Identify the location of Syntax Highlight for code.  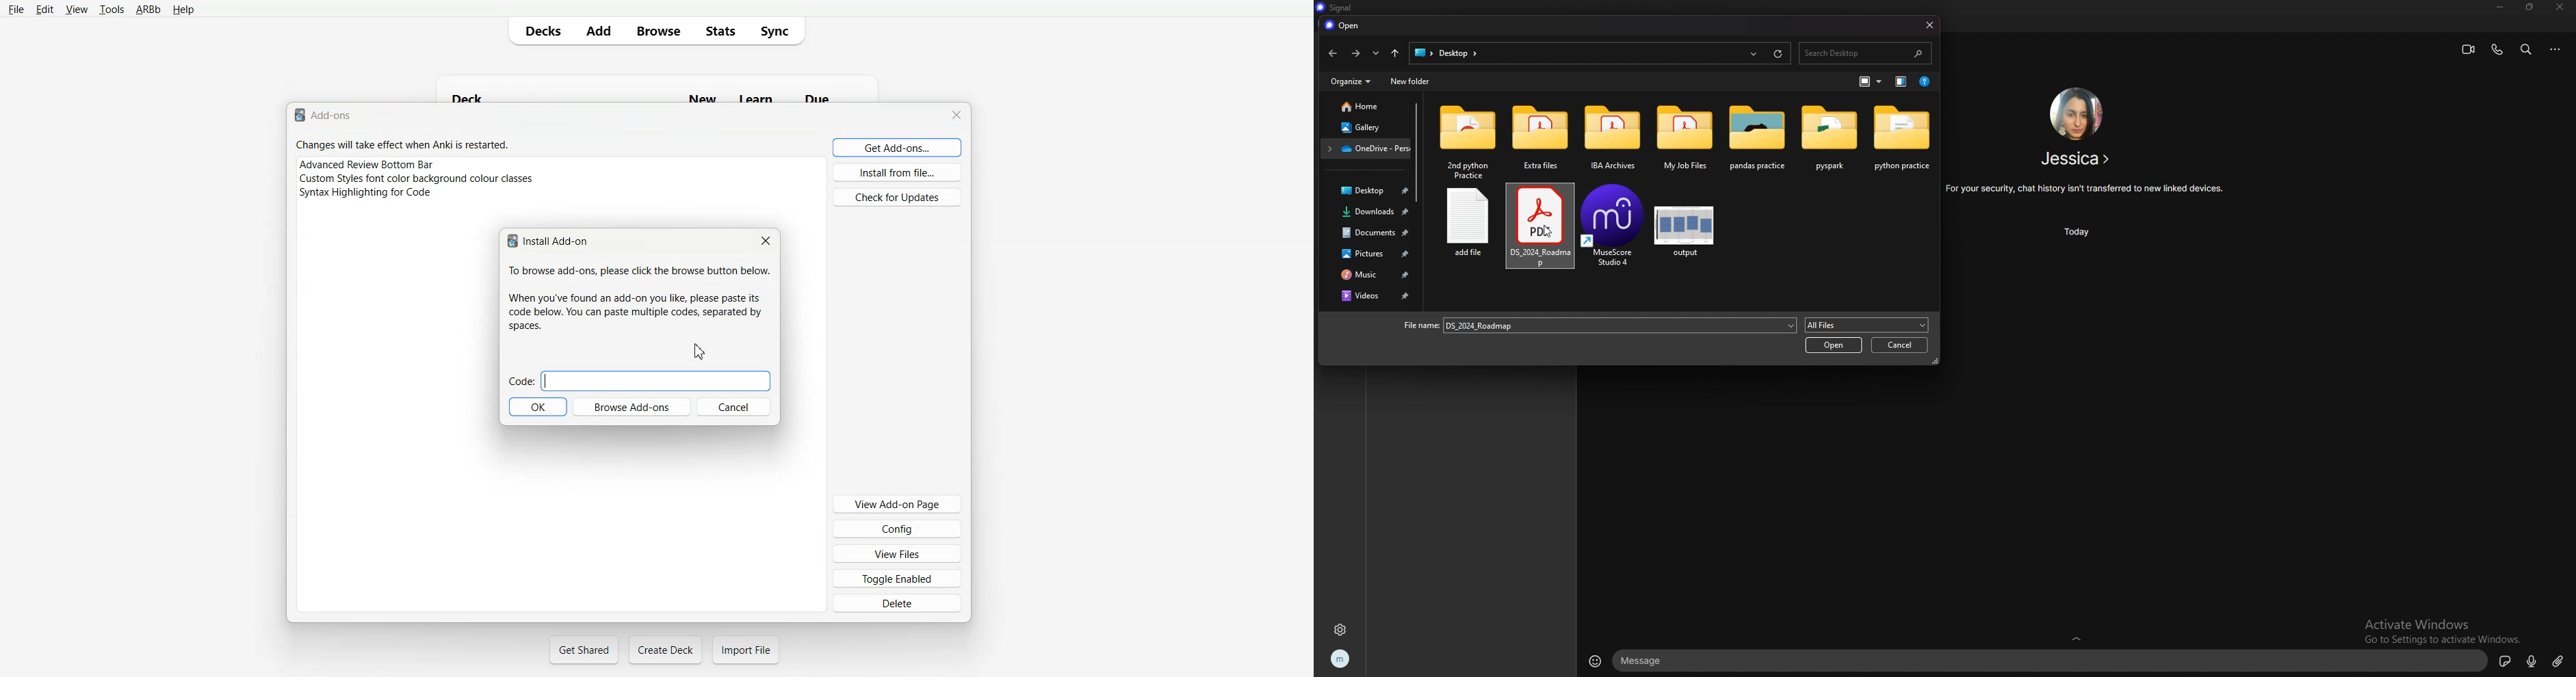
(561, 193).